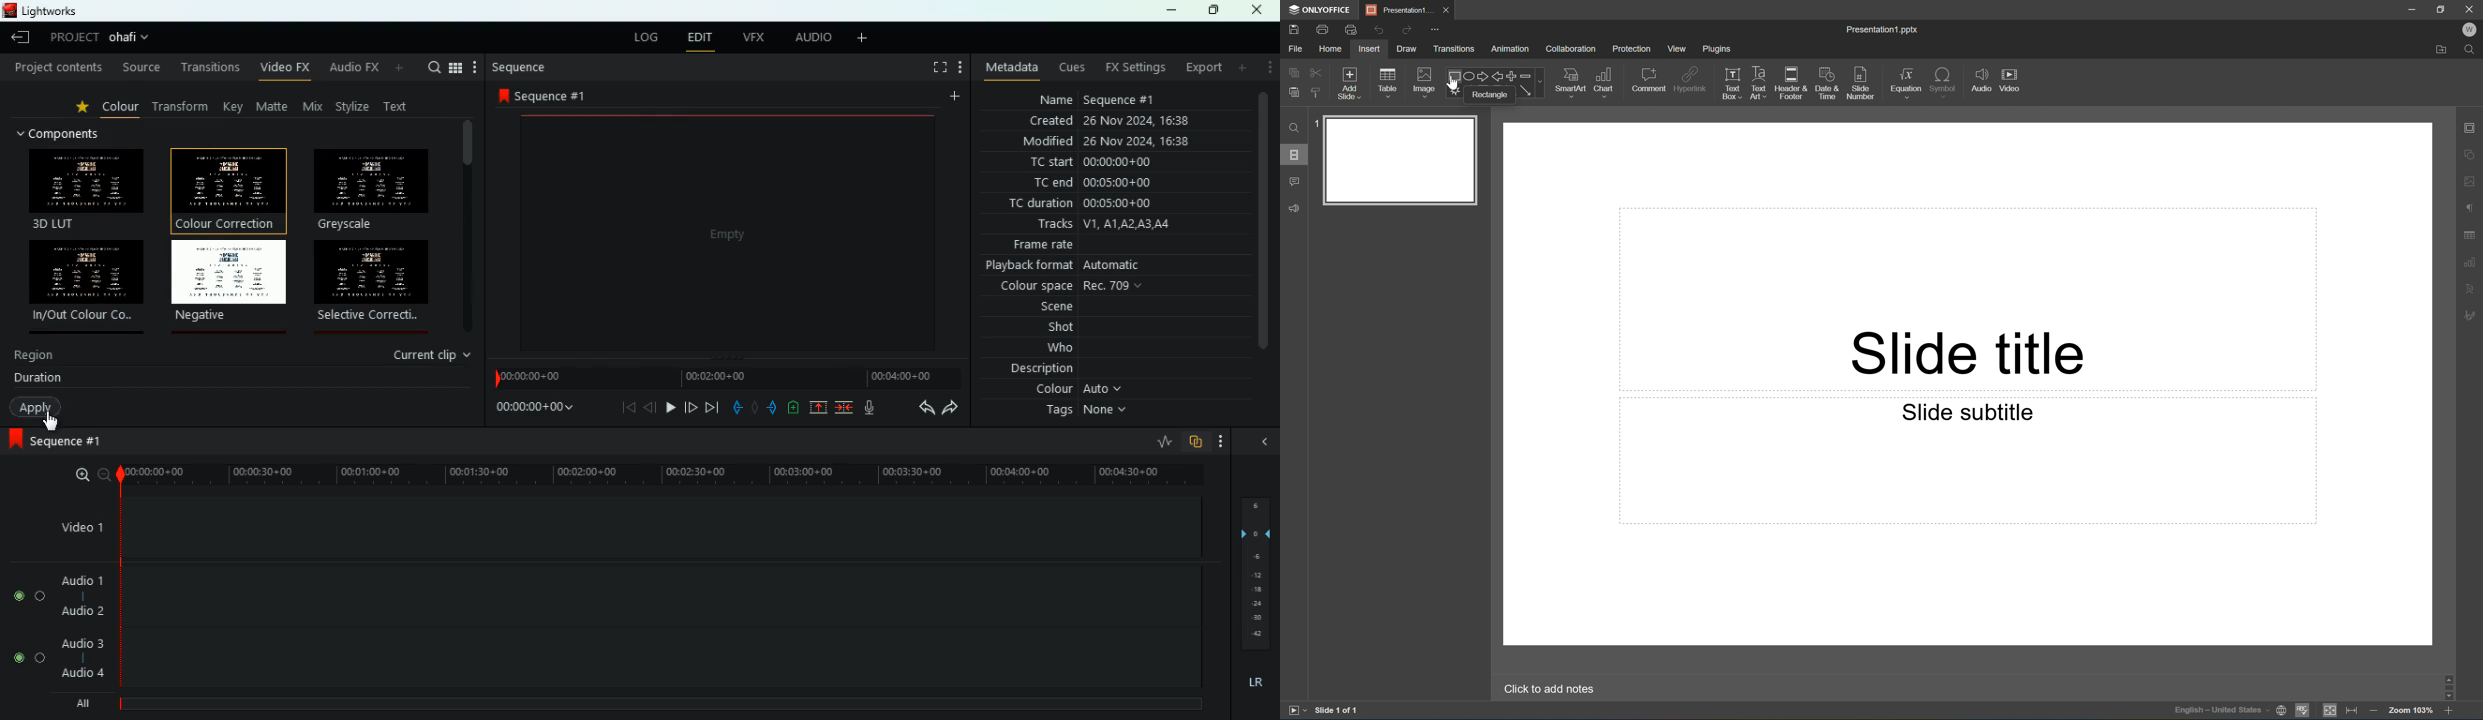 Image resolution: width=2492 pixels, height=728 pixels. What do you see at coordinates (1552, 689) in the screenshot?
I see `Click to add notes` at bounding box center [1552, 689].